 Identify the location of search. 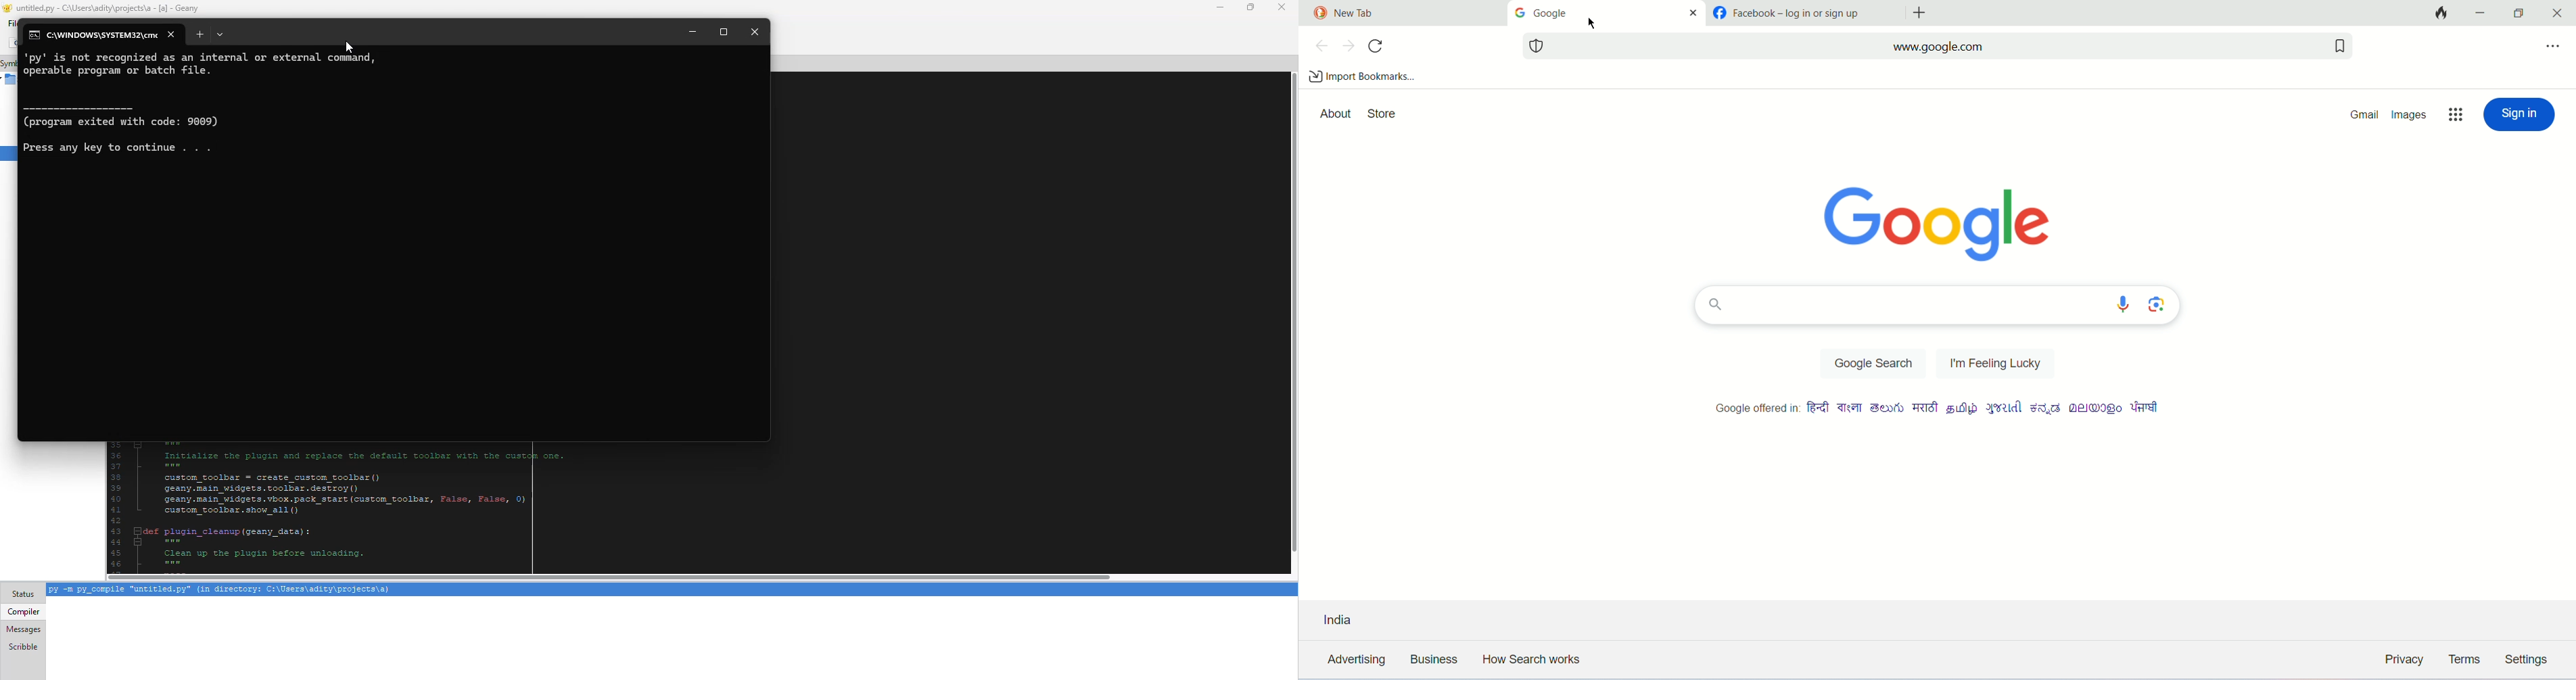
(1936, 305).